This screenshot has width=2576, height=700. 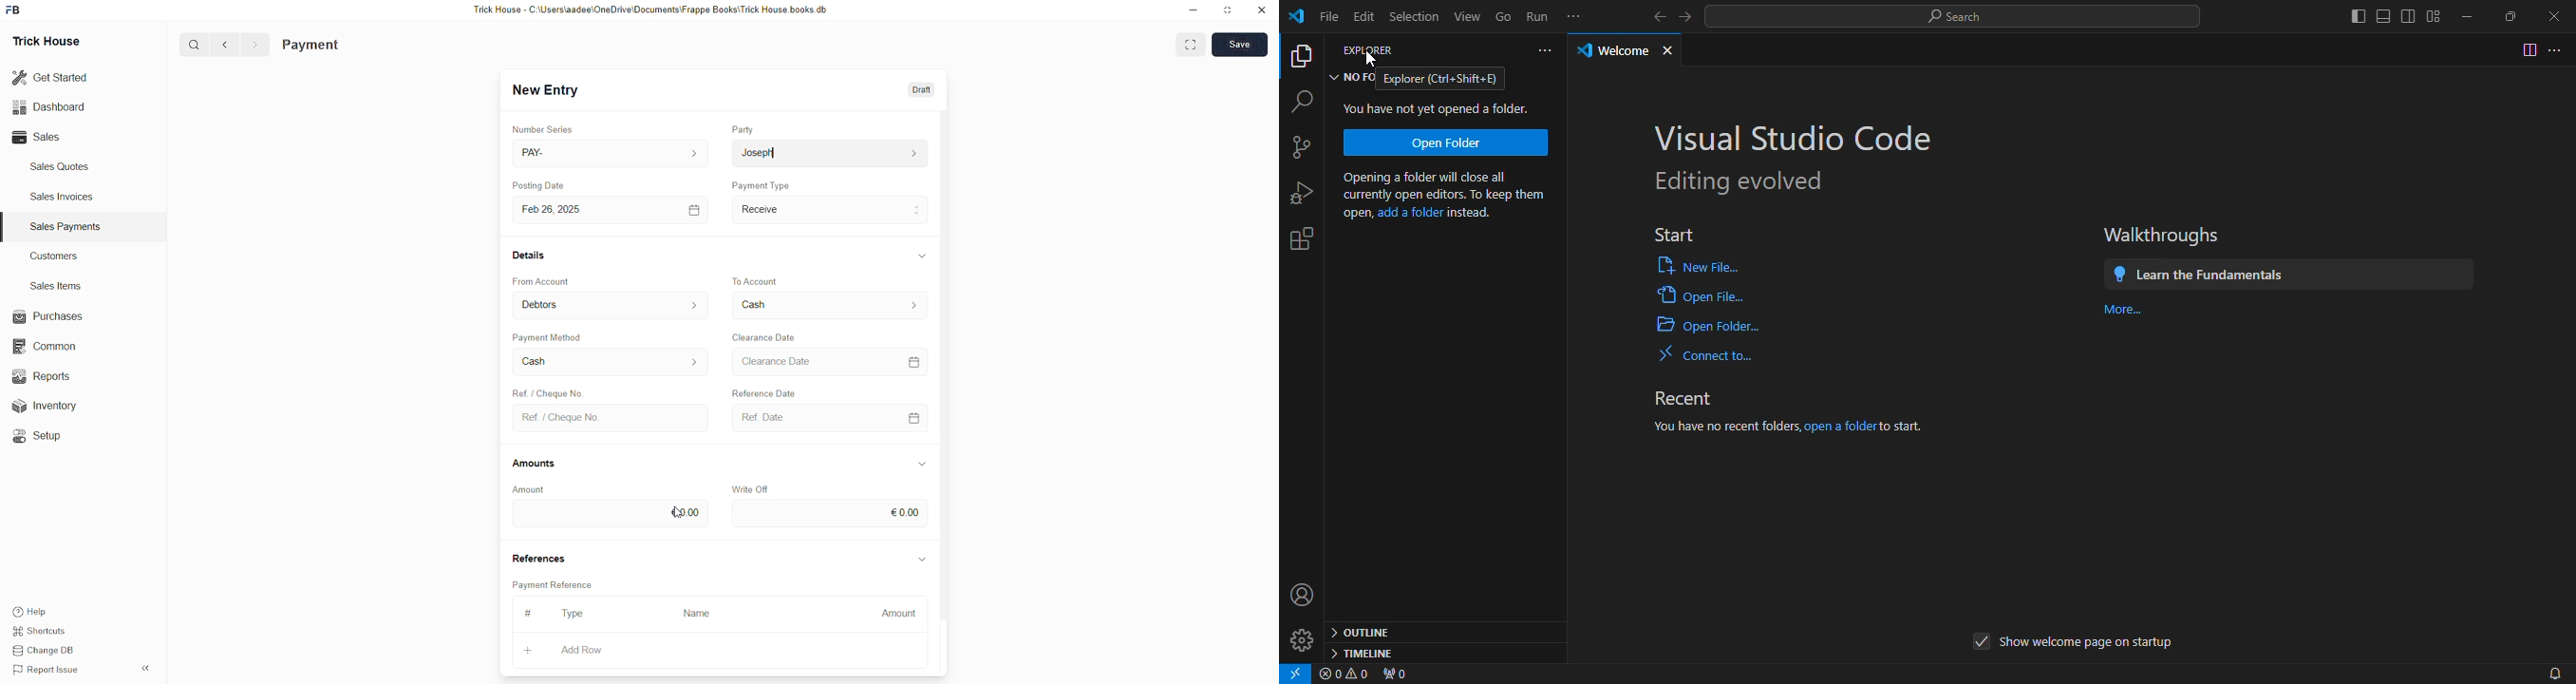 I want to click on Cash, so click(x=611, y=362).